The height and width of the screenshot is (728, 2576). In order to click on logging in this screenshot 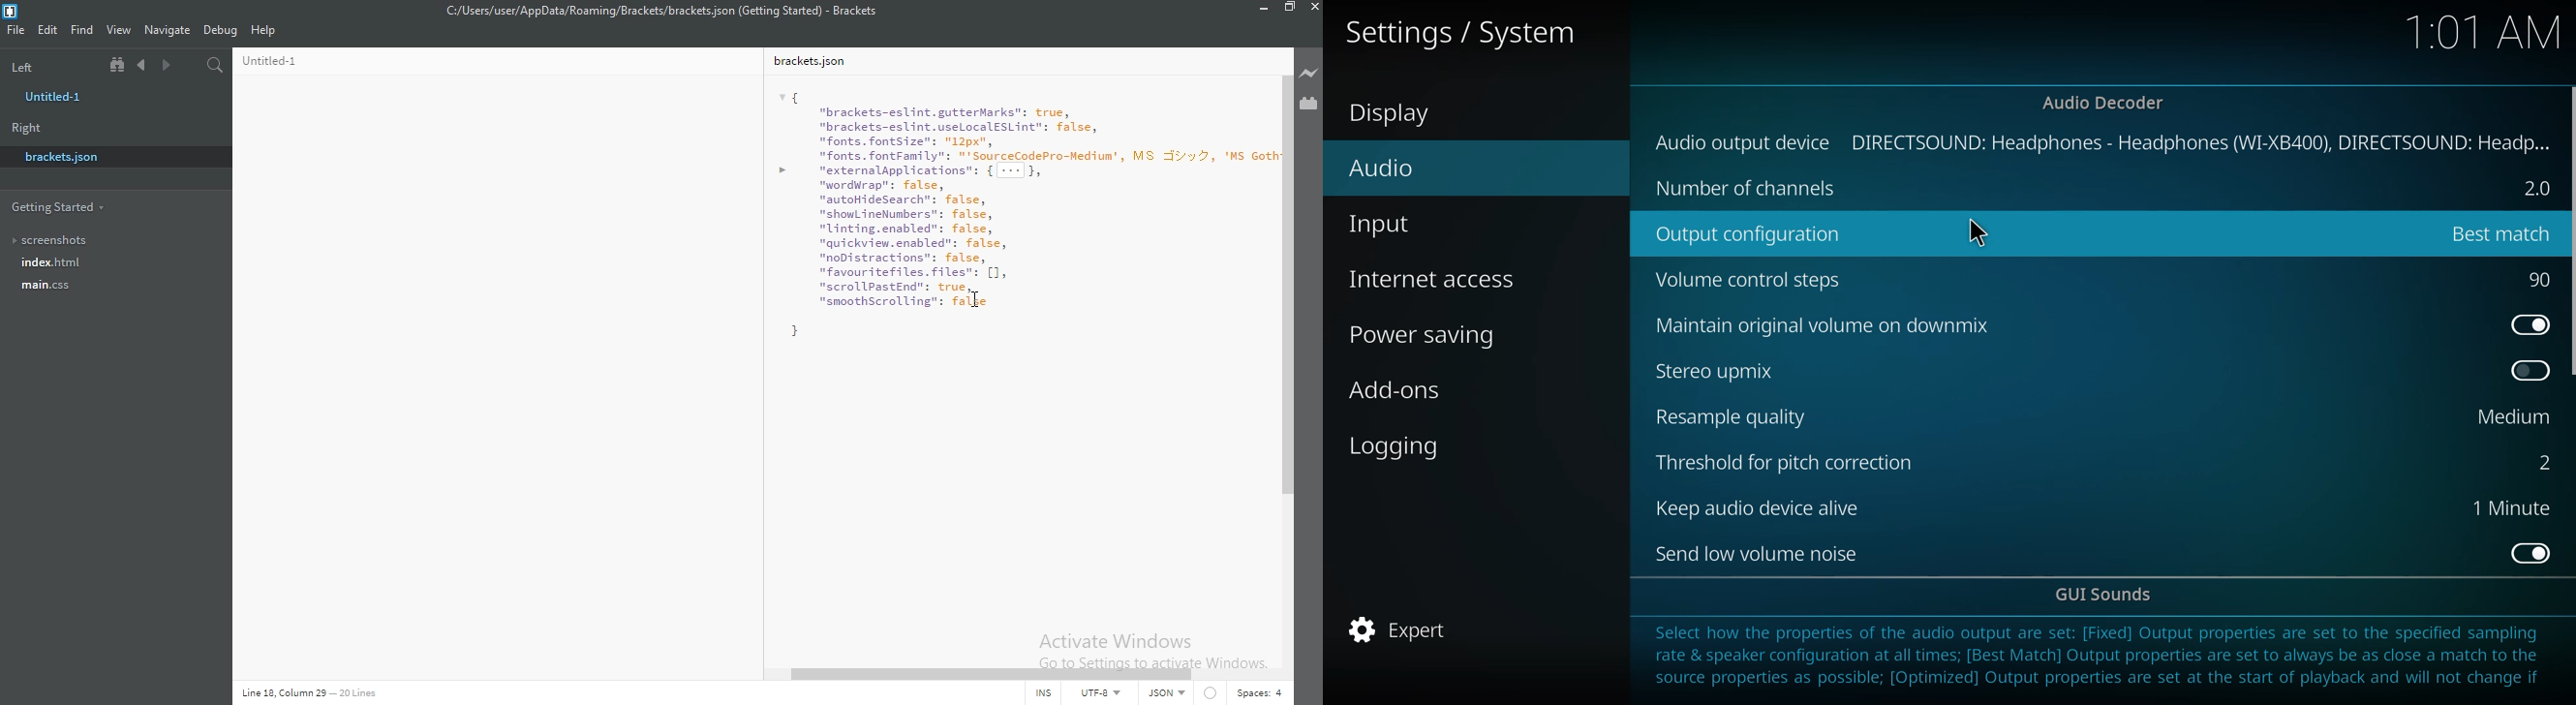, I will do `click(1404, 446)`.